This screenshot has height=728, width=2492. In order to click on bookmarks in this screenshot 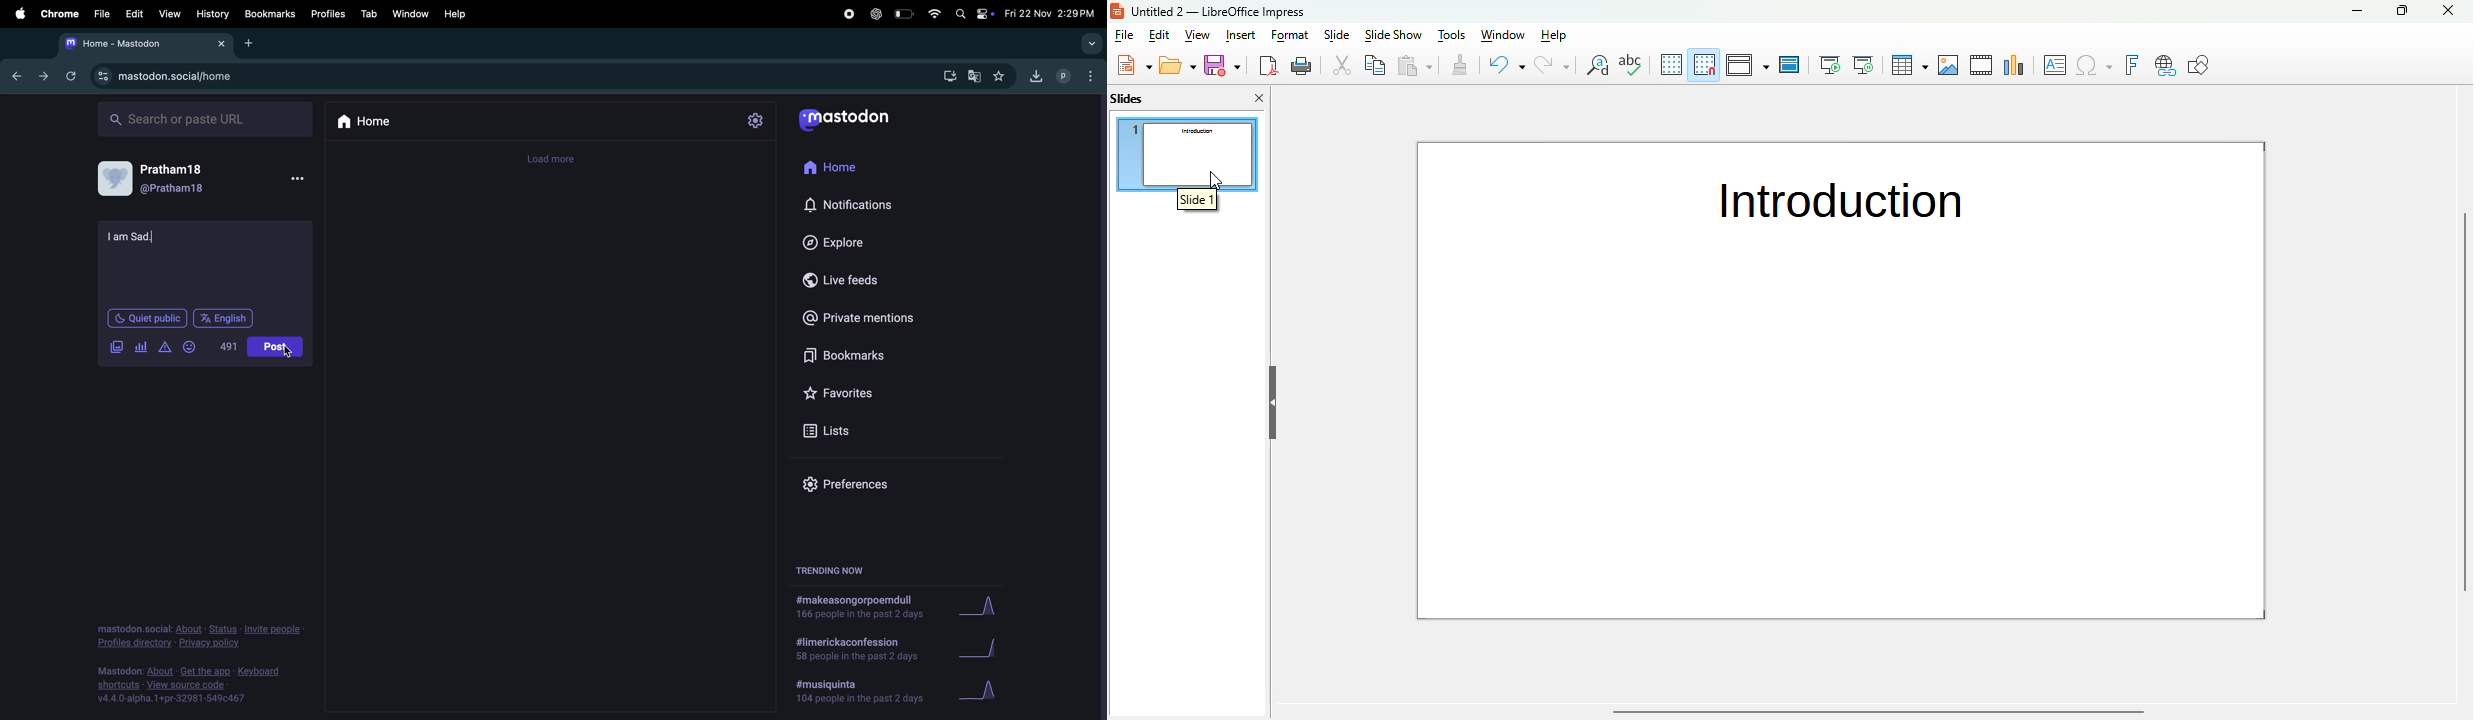, I will do `click(878, 354)`.